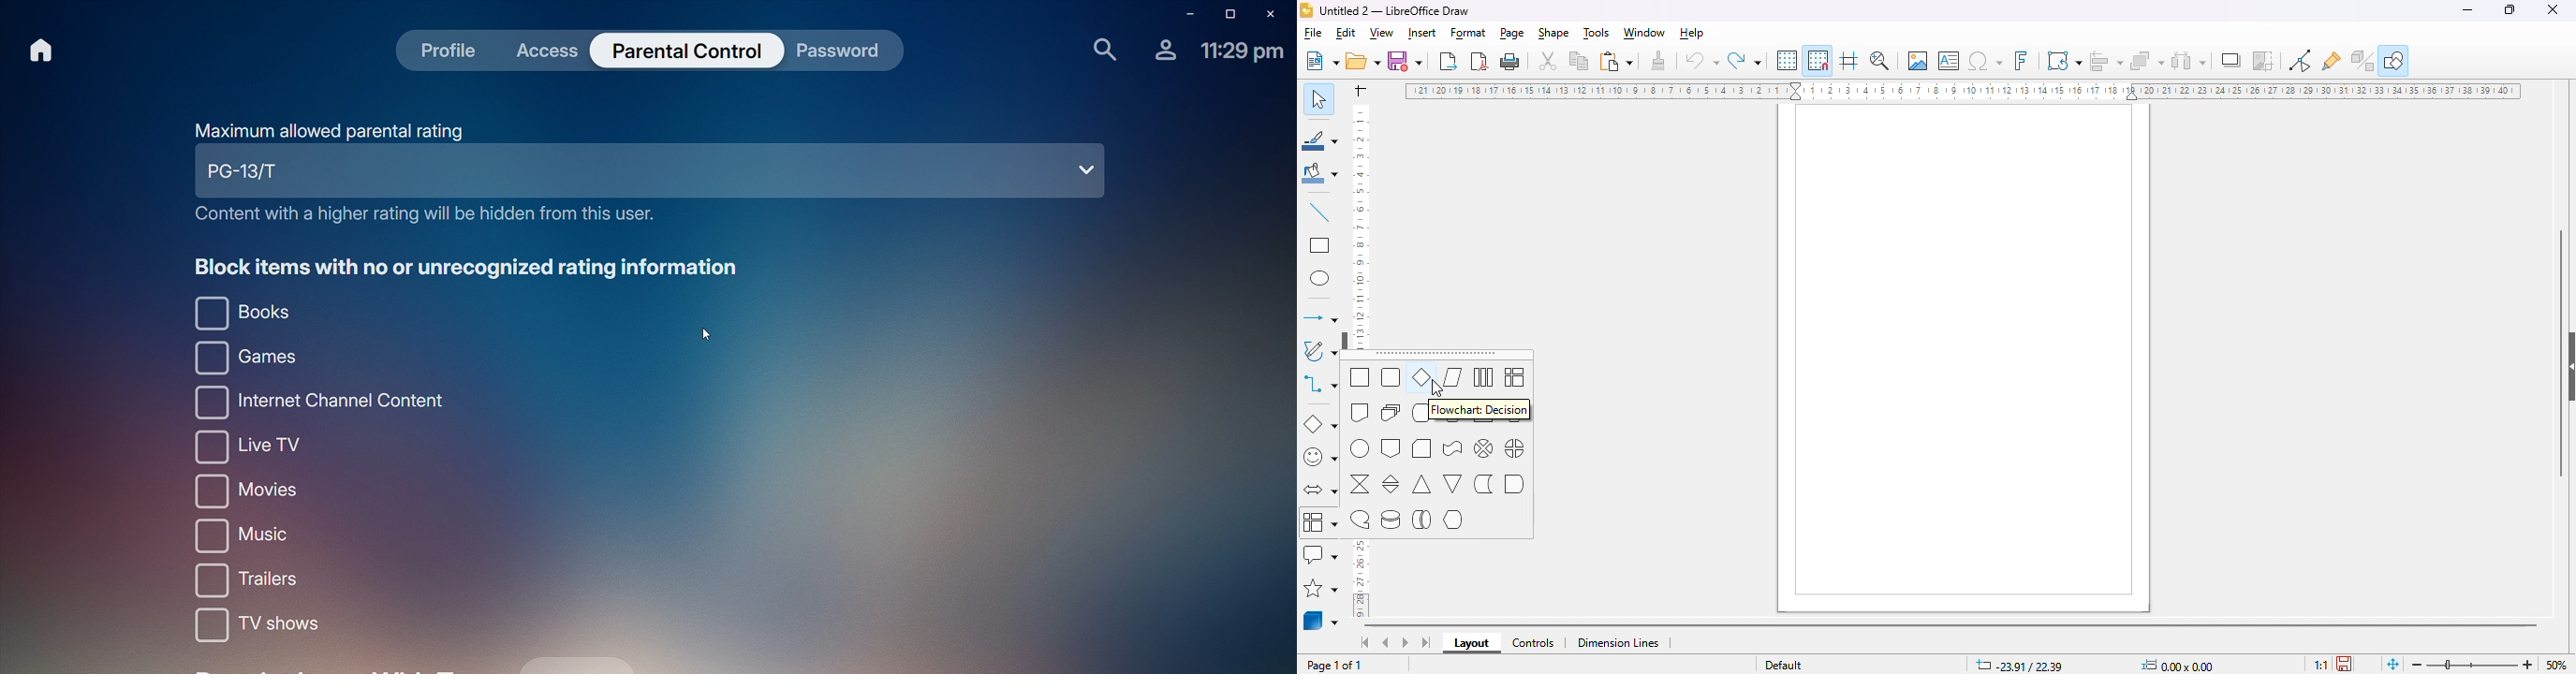  What do you see at coordinates (244, 313) in the screenshot?
I see `Books` at bounding box center [244, 313].